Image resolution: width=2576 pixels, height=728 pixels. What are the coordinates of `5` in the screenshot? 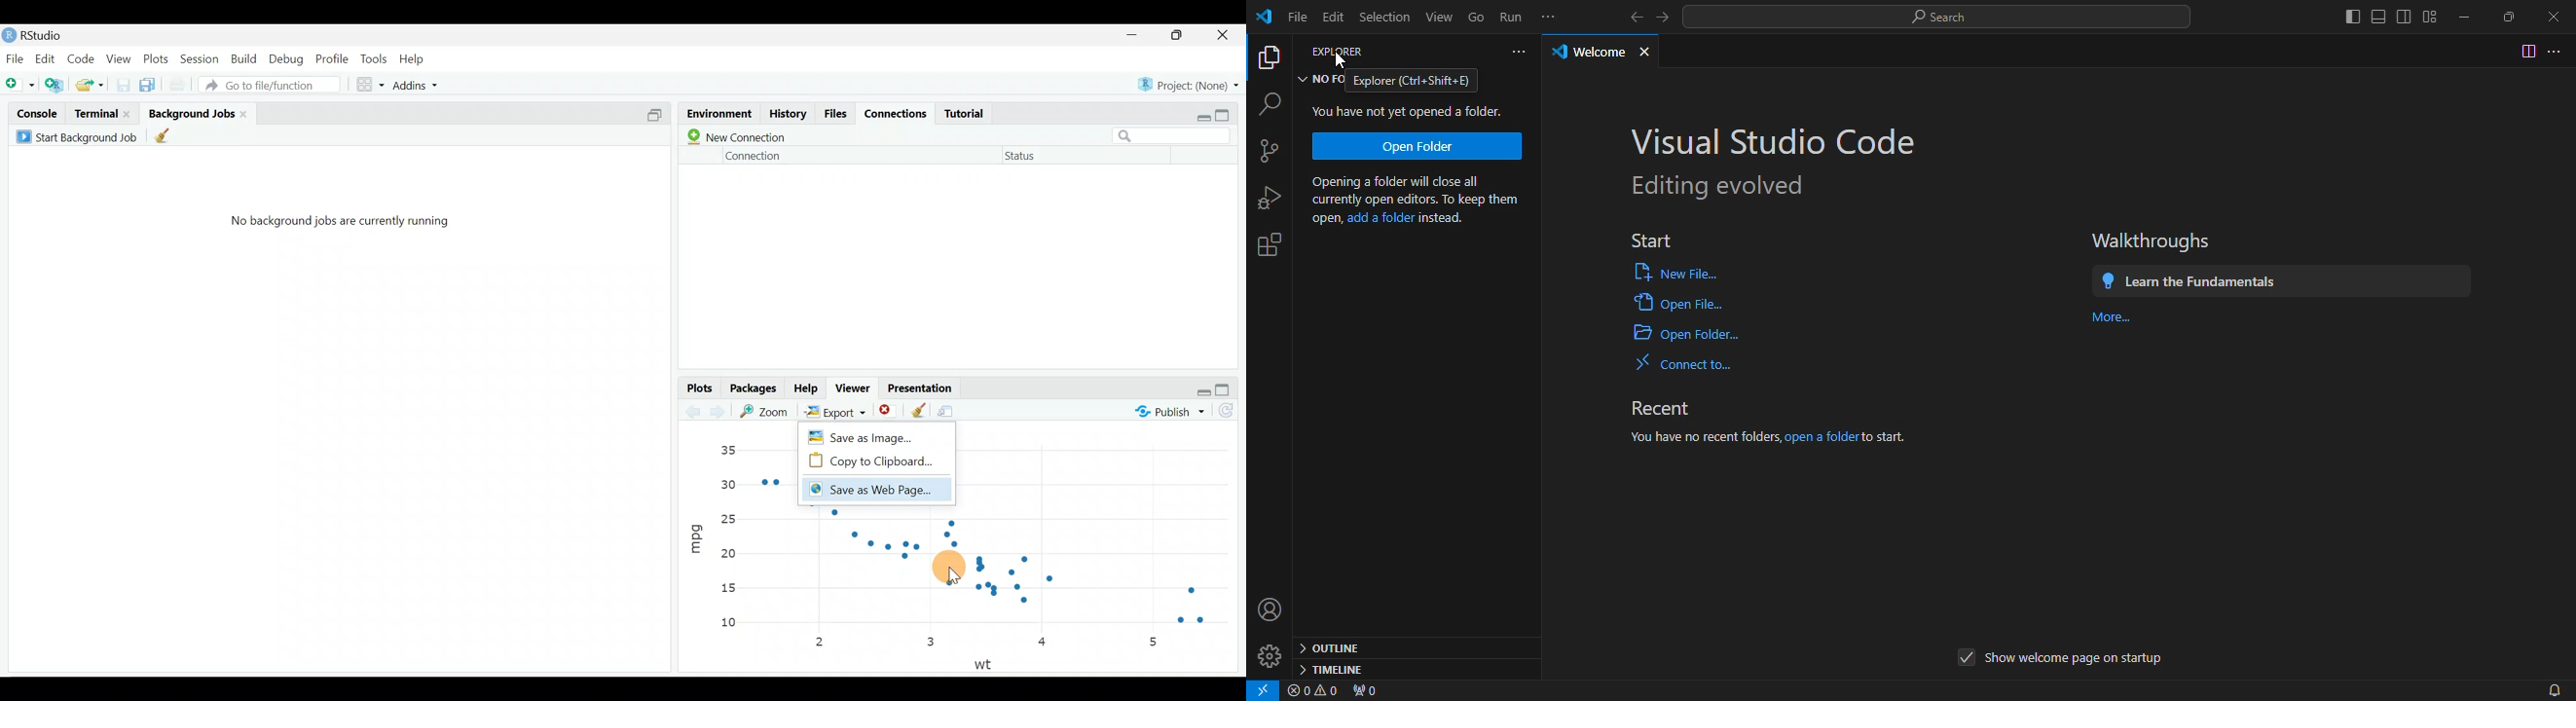 It's located at (1153, 641).